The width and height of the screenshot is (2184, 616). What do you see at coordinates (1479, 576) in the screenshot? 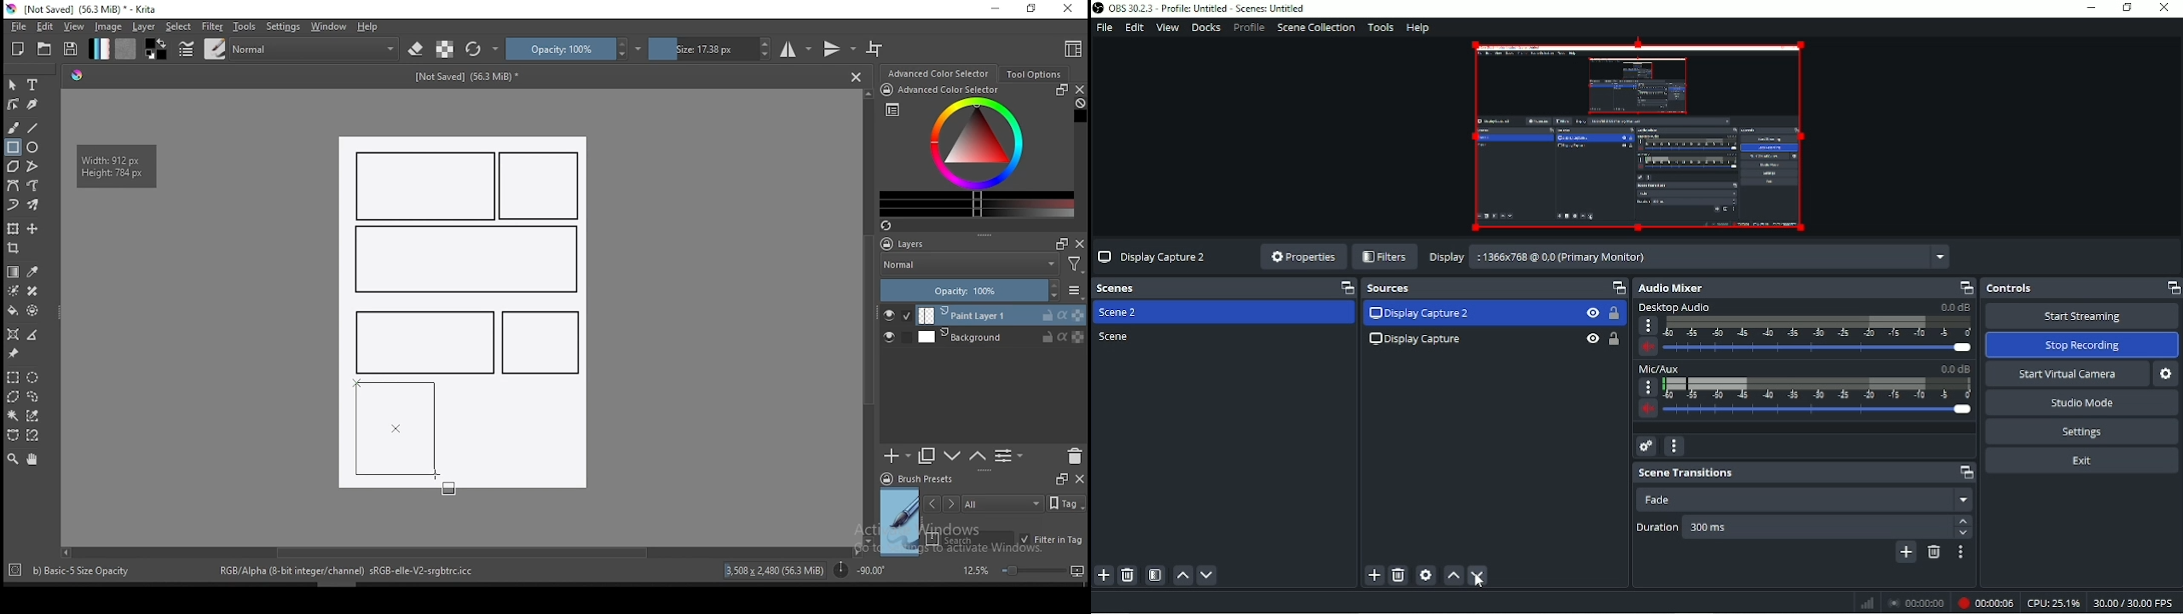
I see `Move source(s) down` at bounding box center [1479, 576].